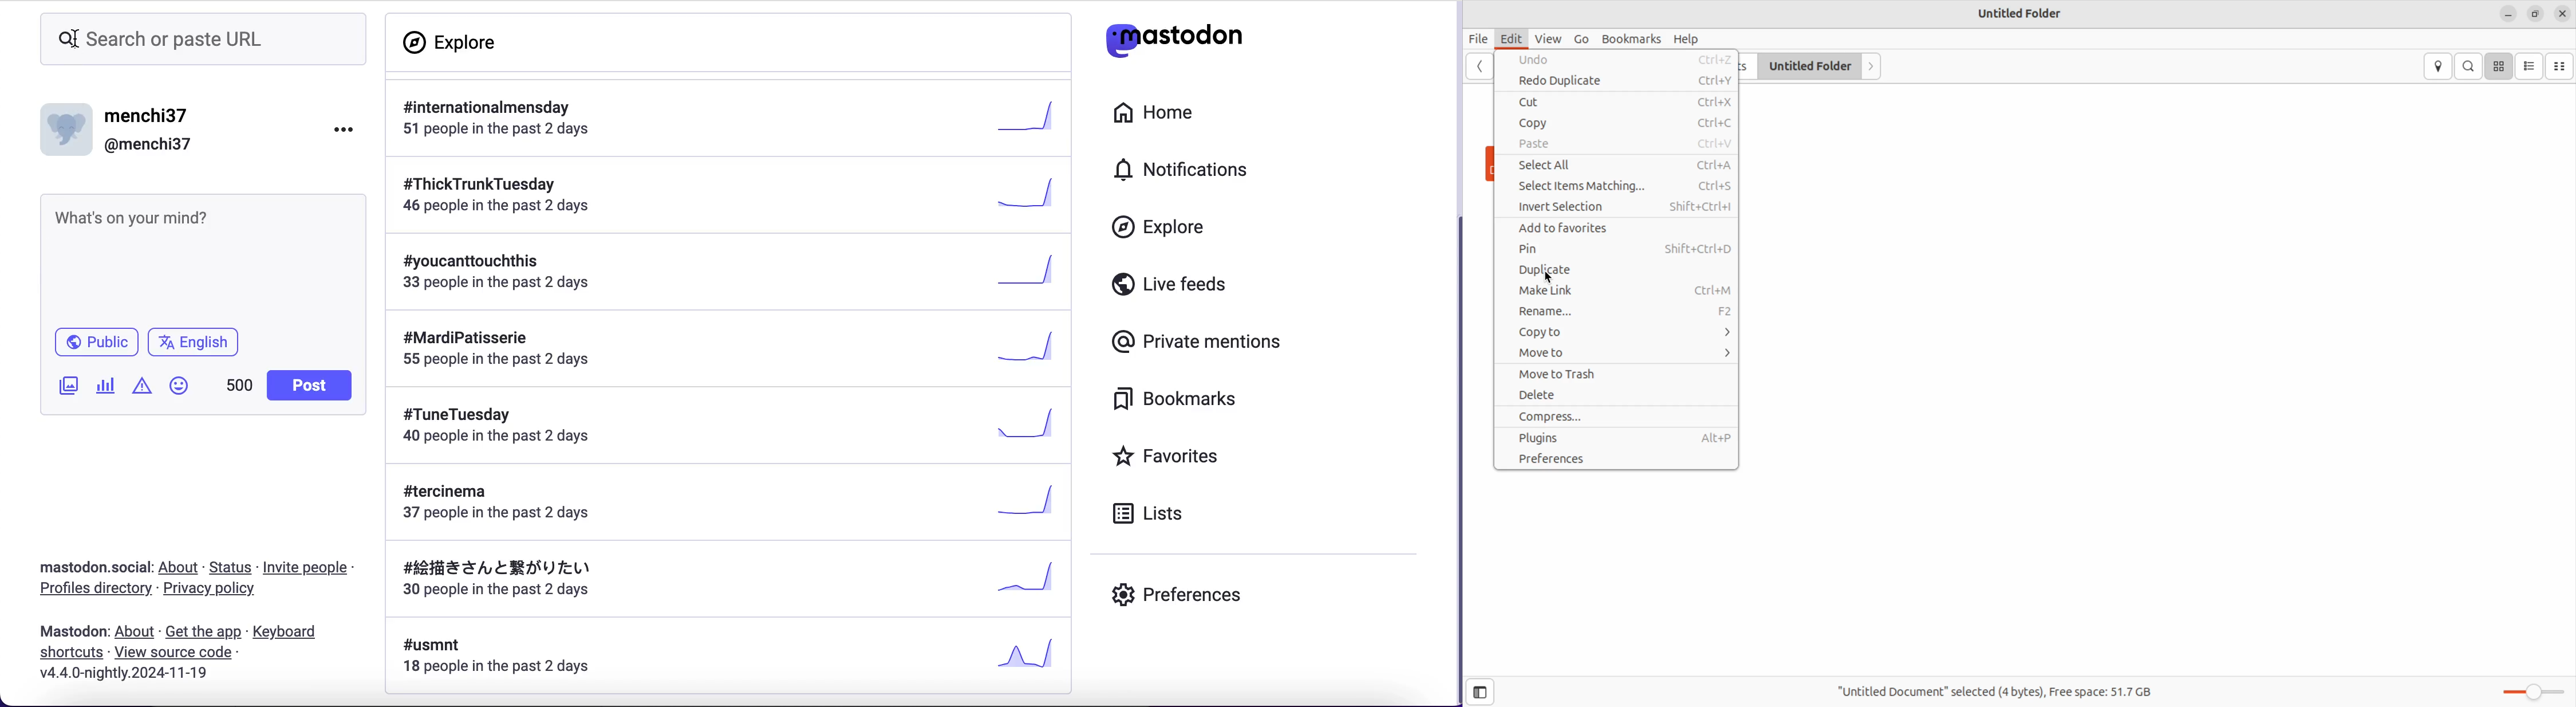 This screenshot has height=728, width=2576. What do you see at coordinates (93, 590) in the screenshot?
I see `profiles directory` at bounding box center [93, 590].